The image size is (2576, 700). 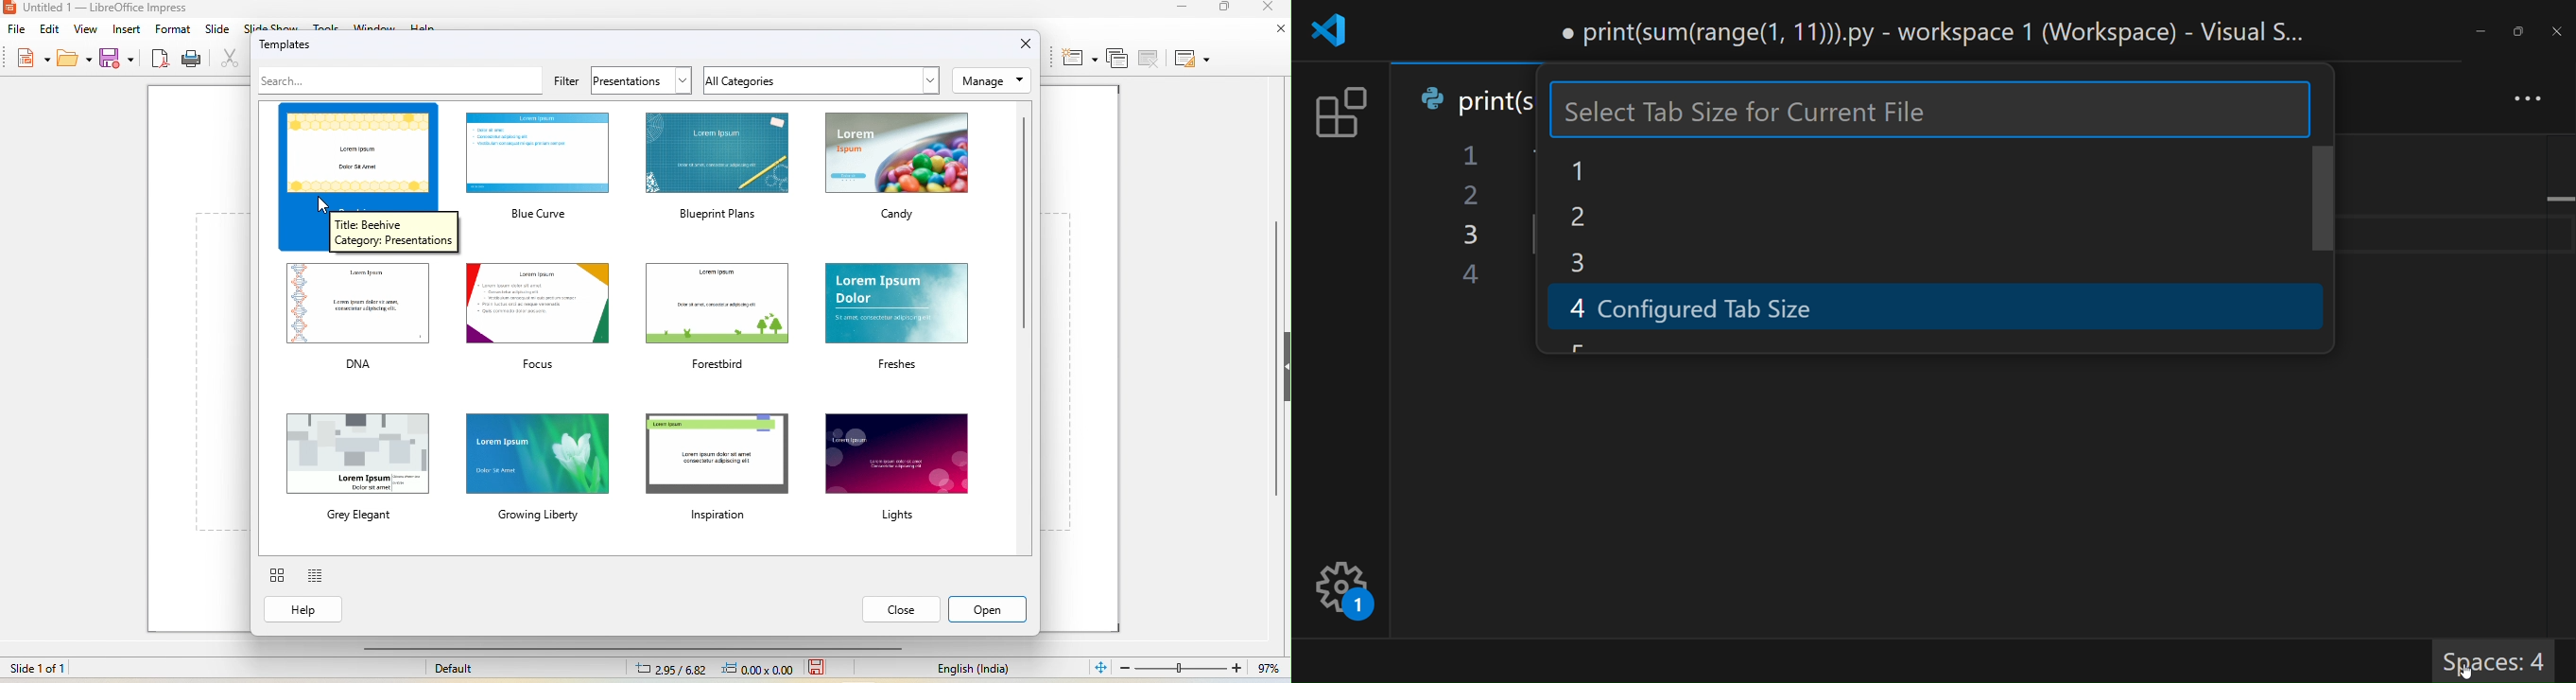 What do you see at coordinates (85, 672) in the screenshot?
I see `slide 1 of 1` at bounding box center [85, 672].